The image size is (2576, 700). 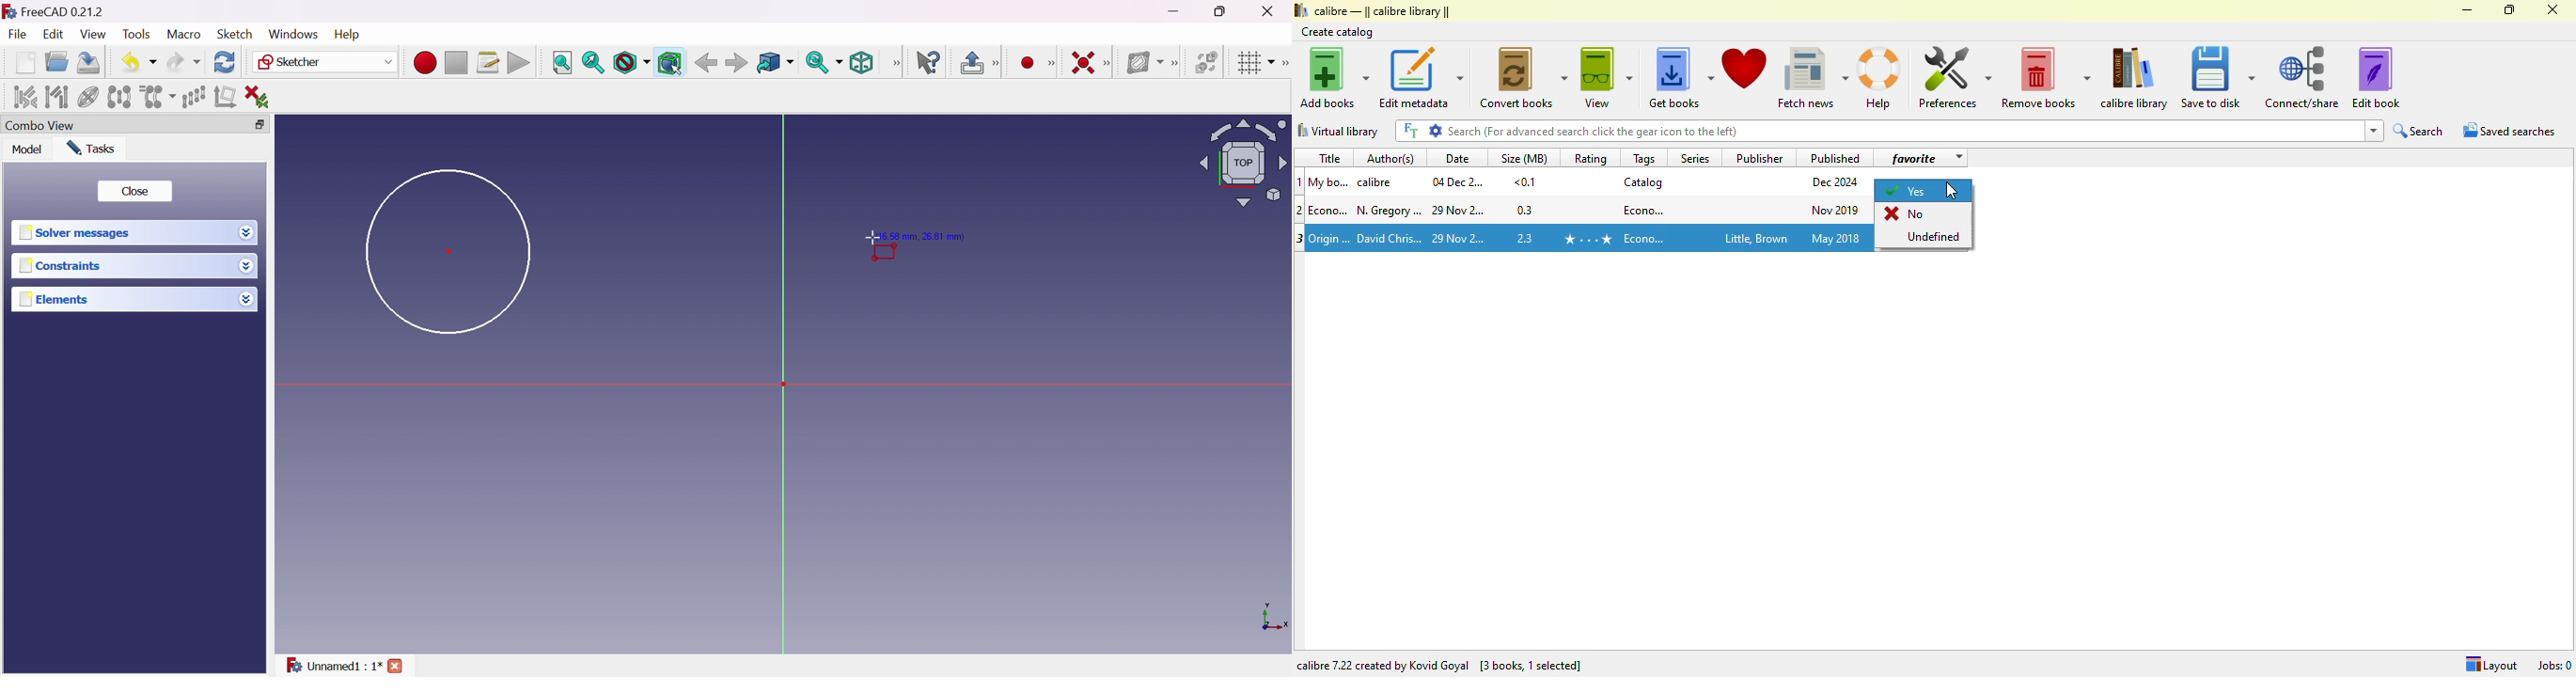 I want to click on Drop down, so click(x=246, y=299).